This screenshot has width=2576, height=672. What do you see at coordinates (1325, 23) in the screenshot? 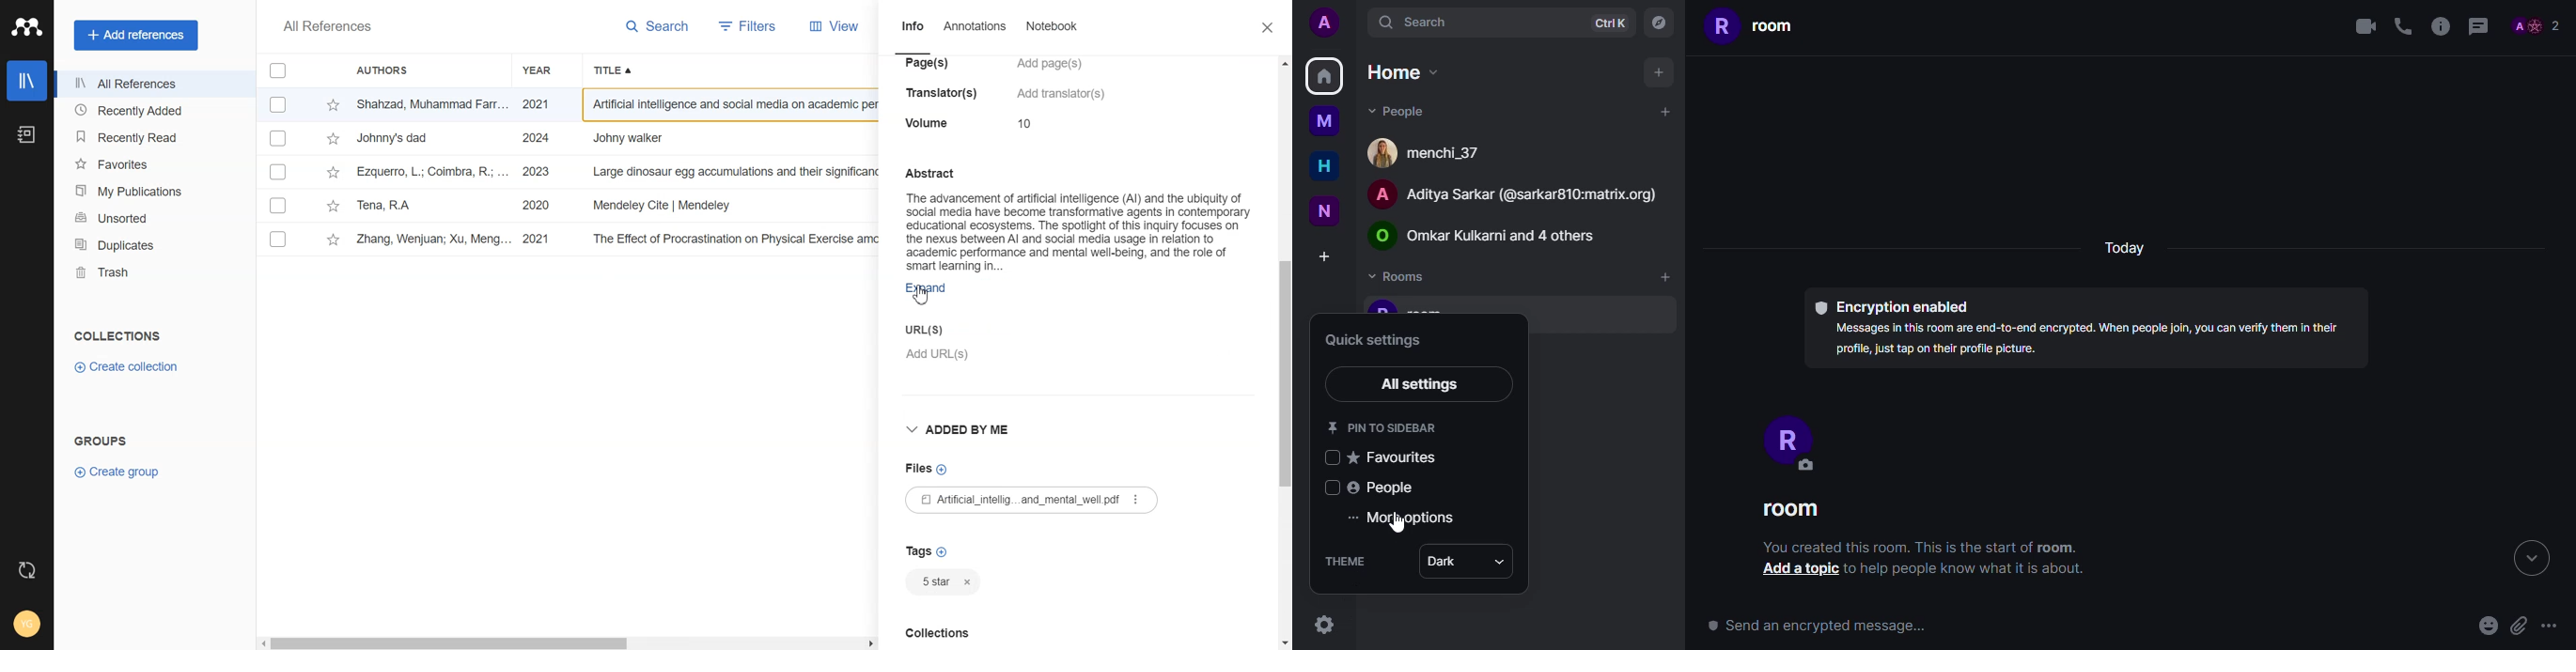
I see `profile` at bounding box center [1325, 23].